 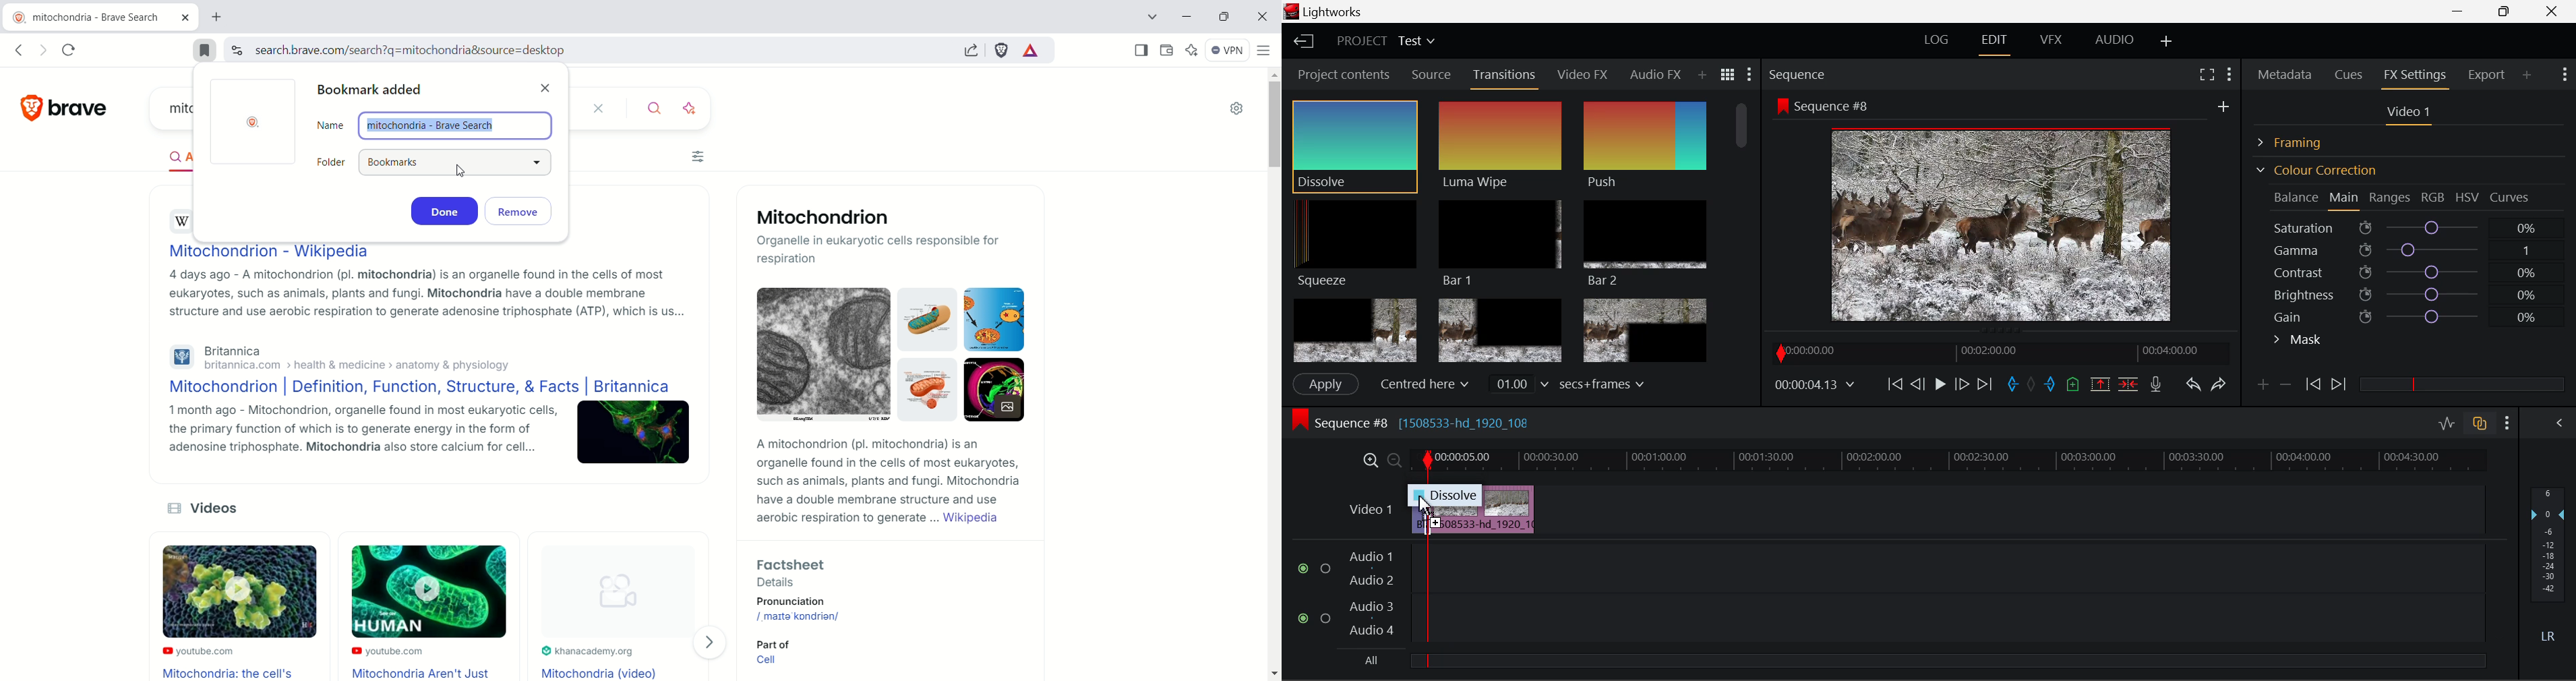 I want to click on Main Tab Open, so click(x=2345, y=199).